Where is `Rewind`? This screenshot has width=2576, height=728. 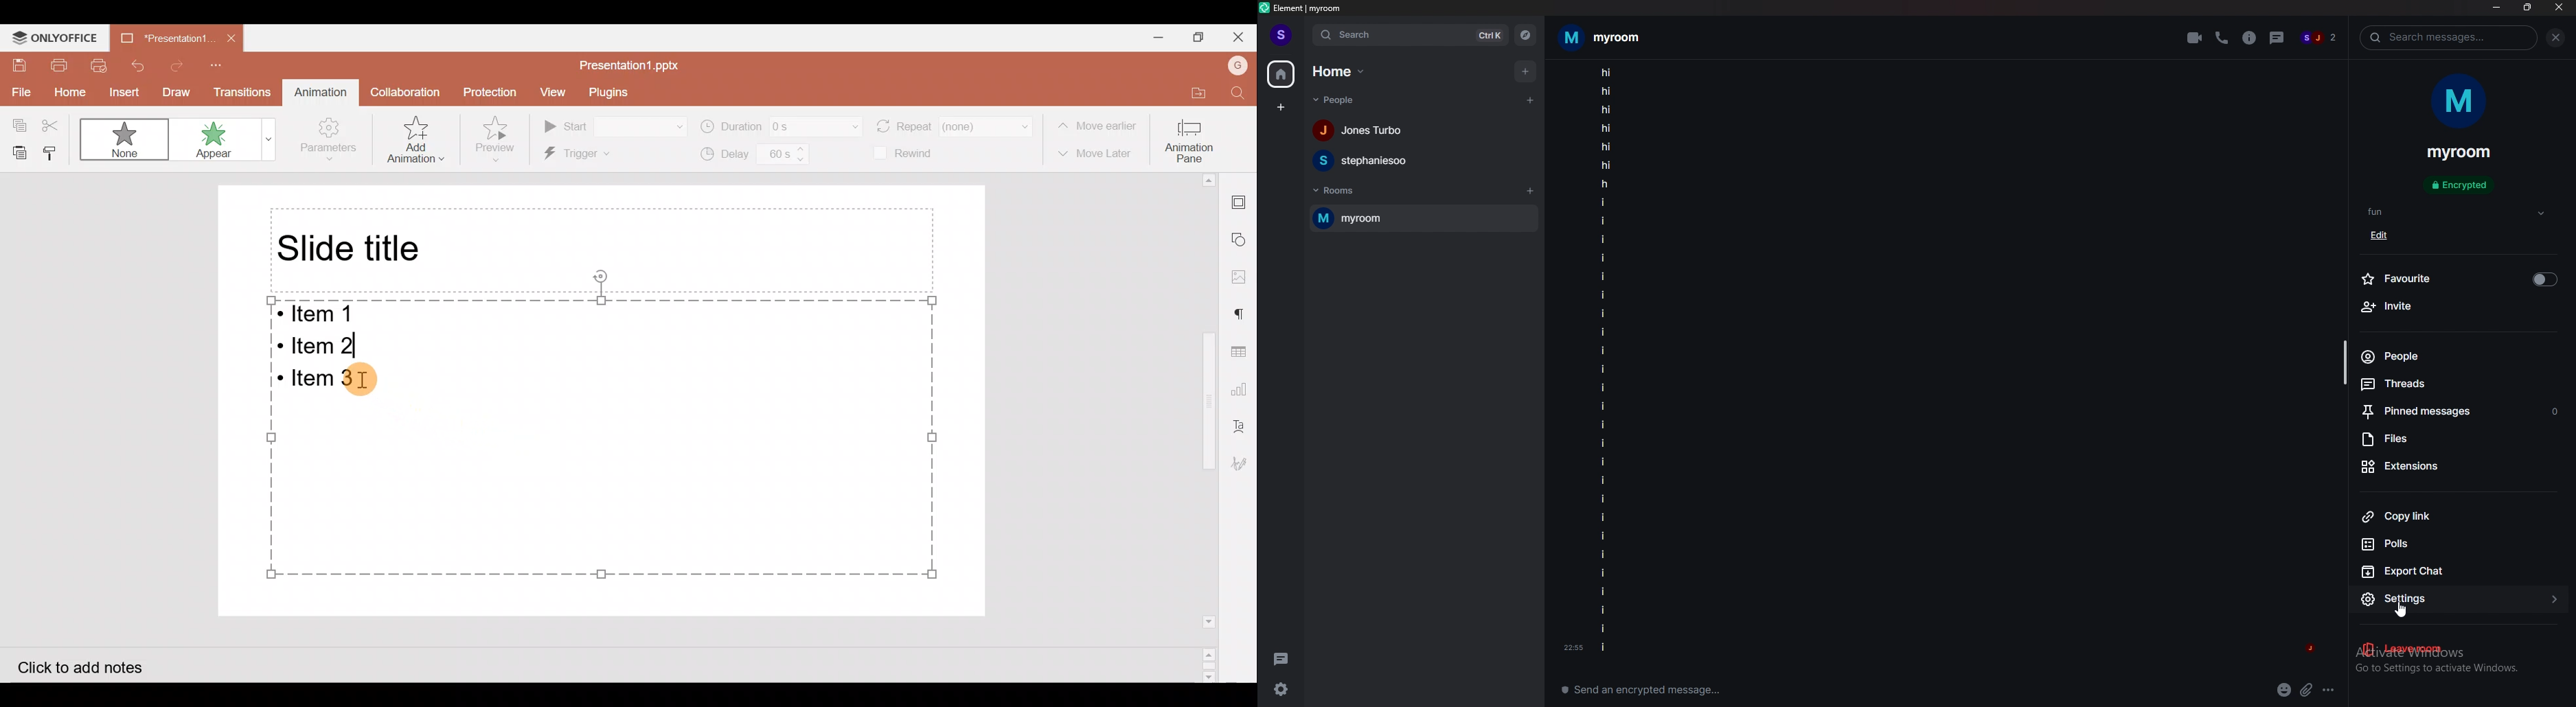
Rewind is located at coordinates (910, 156).